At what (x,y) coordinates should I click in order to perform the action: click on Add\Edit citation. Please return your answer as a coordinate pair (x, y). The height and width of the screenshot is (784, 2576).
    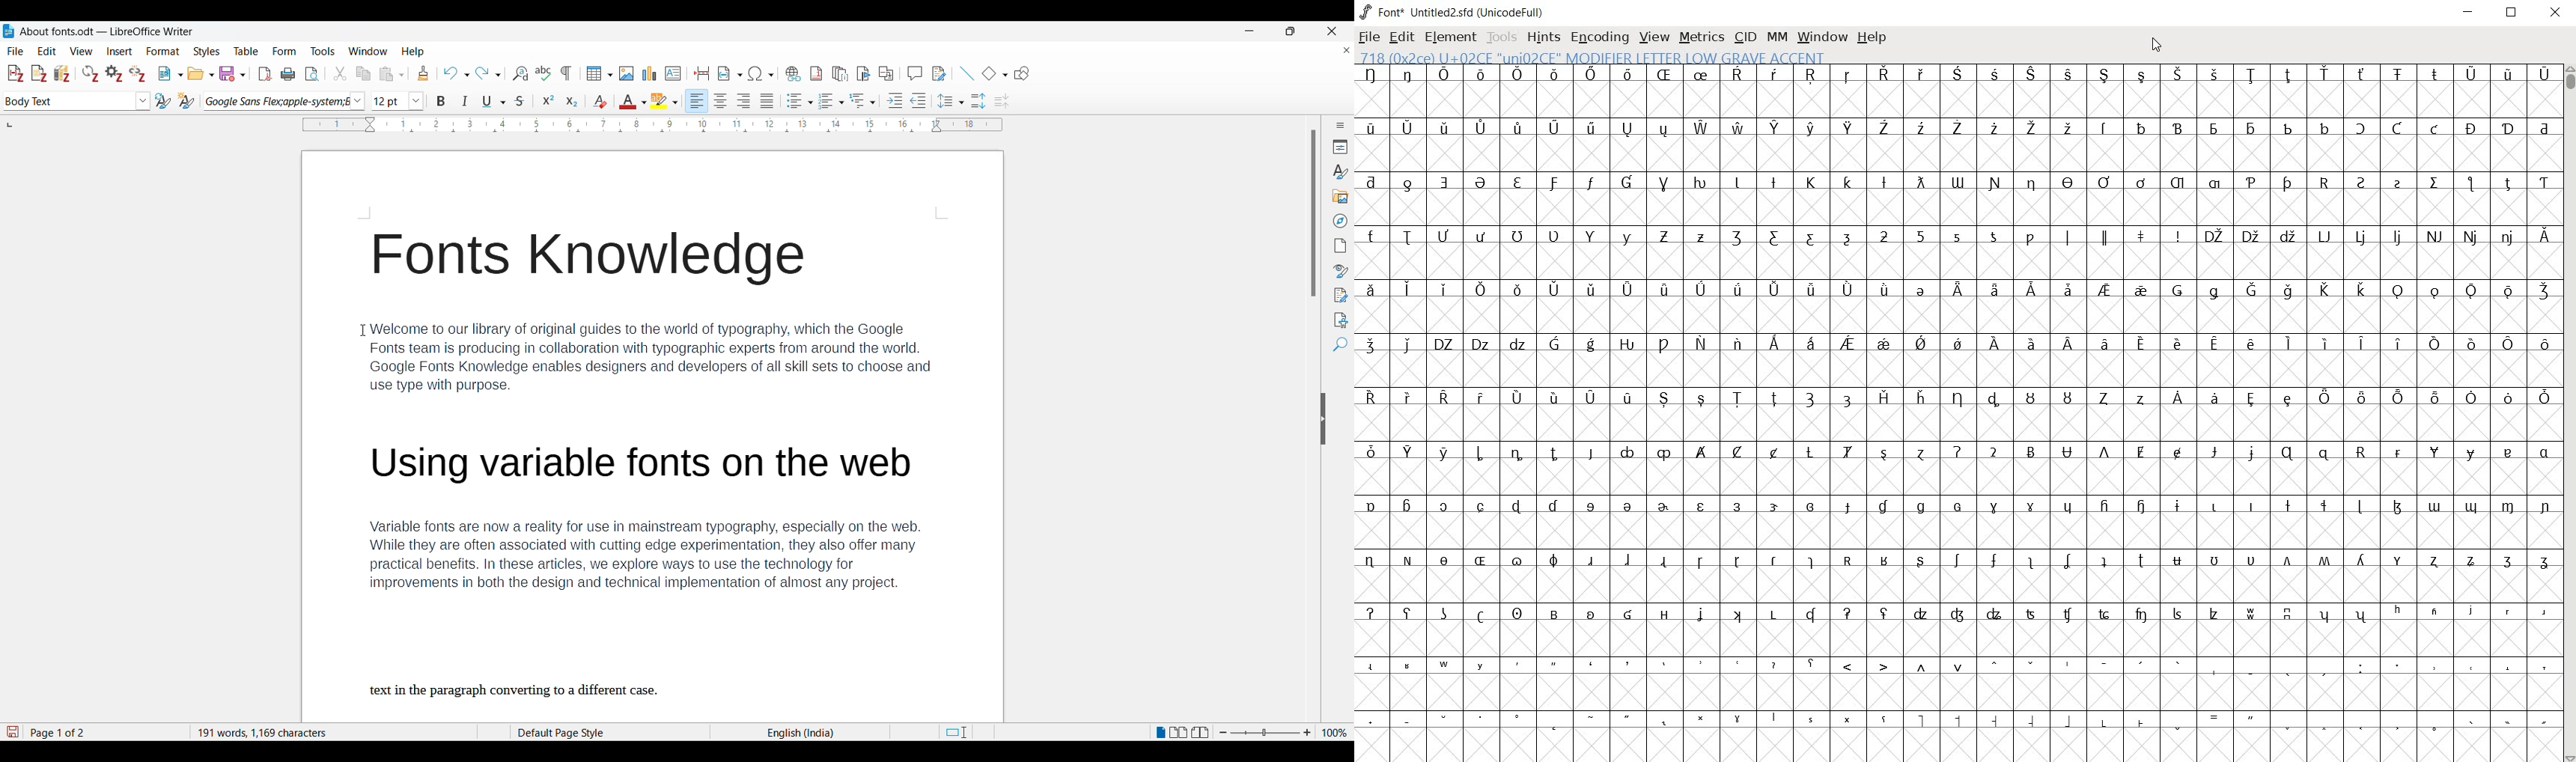
    Looking at the image, I should click on (16, 74).